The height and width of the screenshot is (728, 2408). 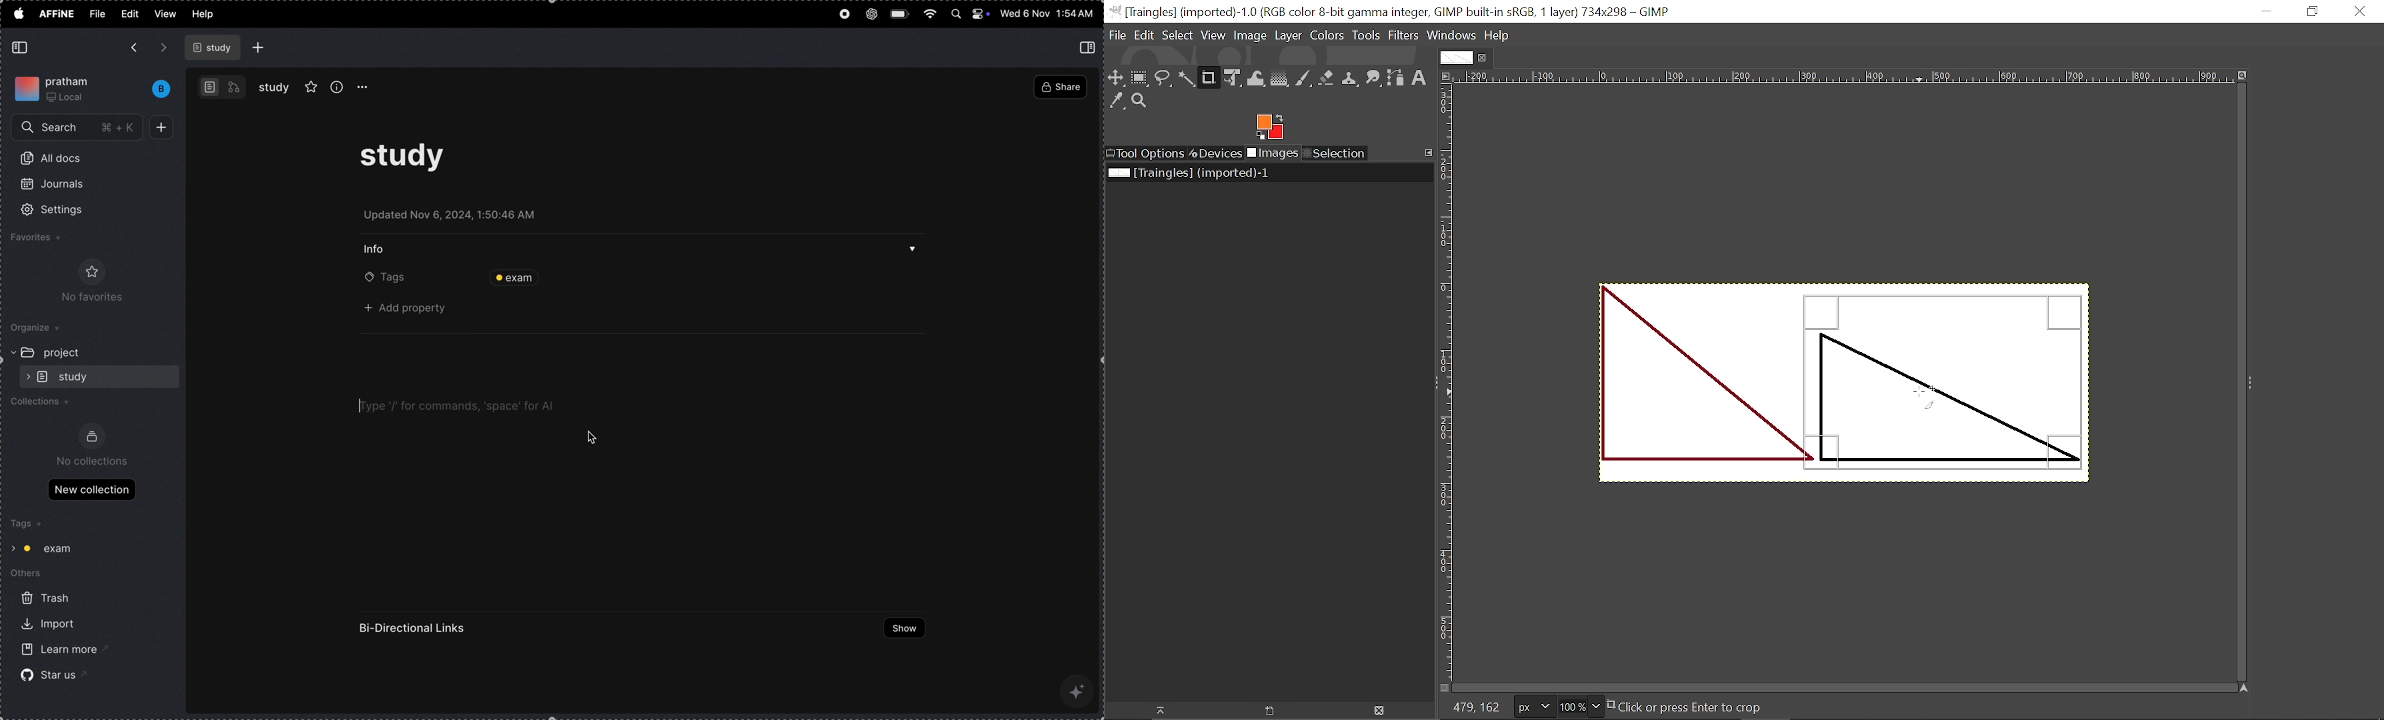 I want to click on Type '/' for commands, ‘space’ for Al, so click(x=455, y=403).